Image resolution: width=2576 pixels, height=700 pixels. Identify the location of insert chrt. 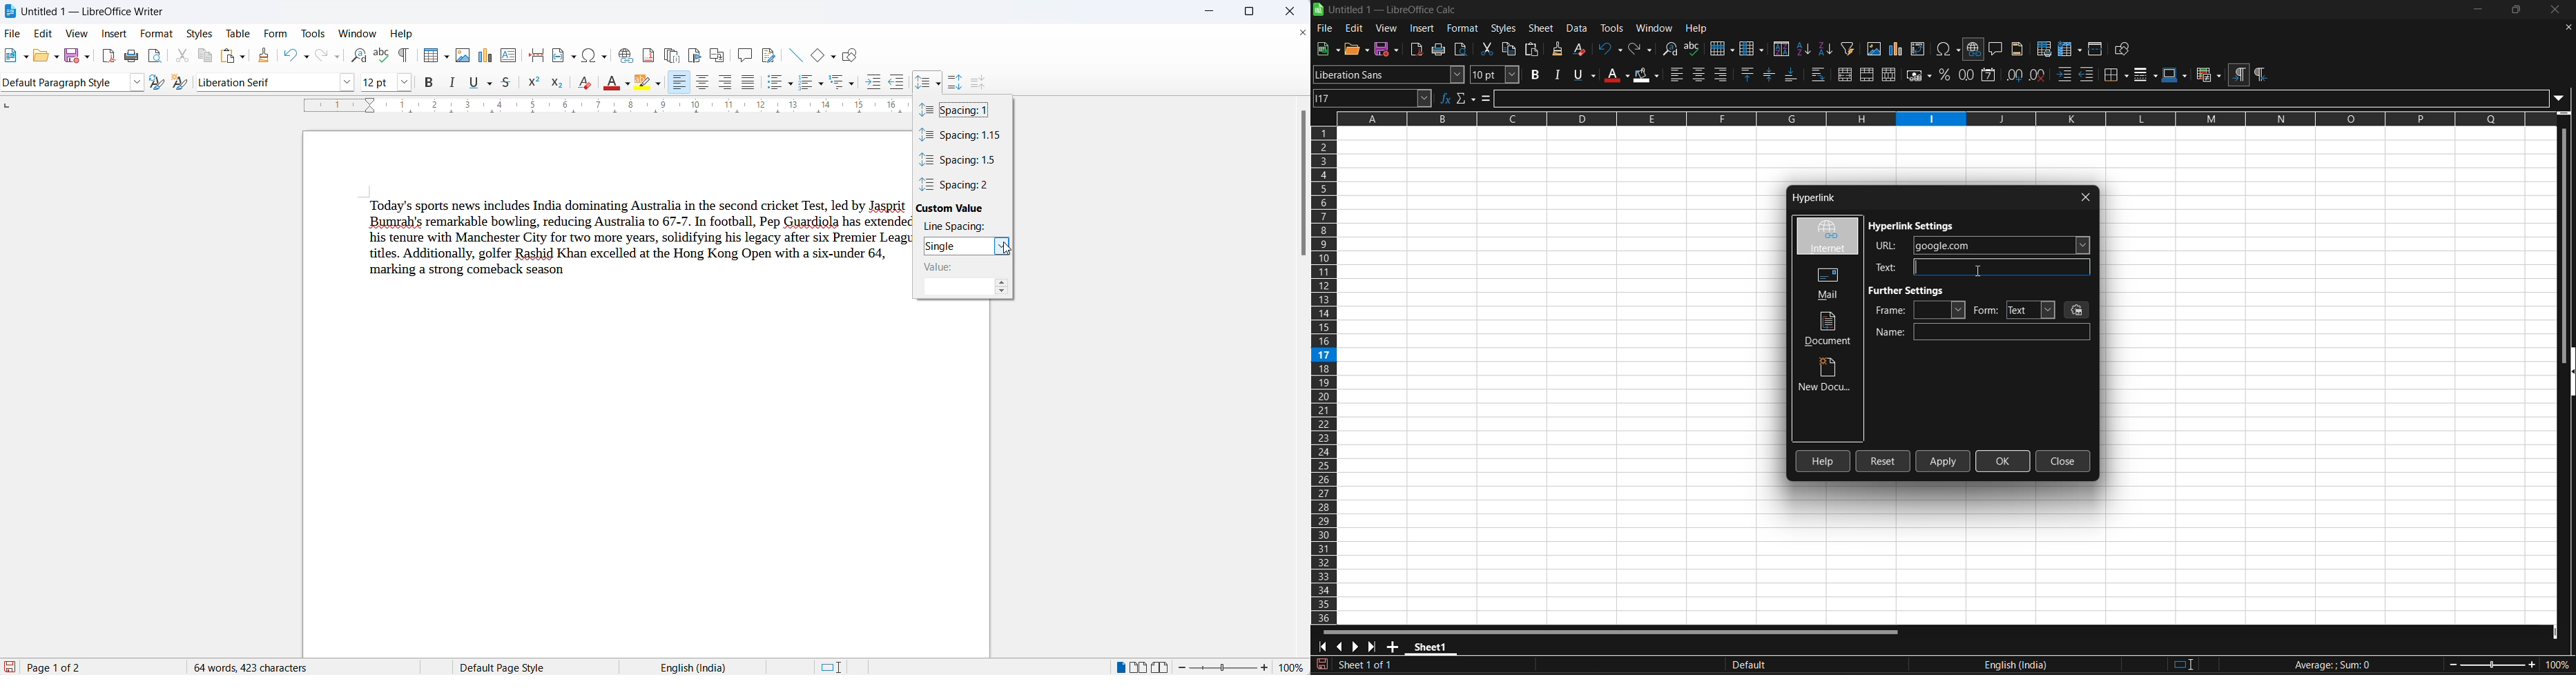
(1899, 49).